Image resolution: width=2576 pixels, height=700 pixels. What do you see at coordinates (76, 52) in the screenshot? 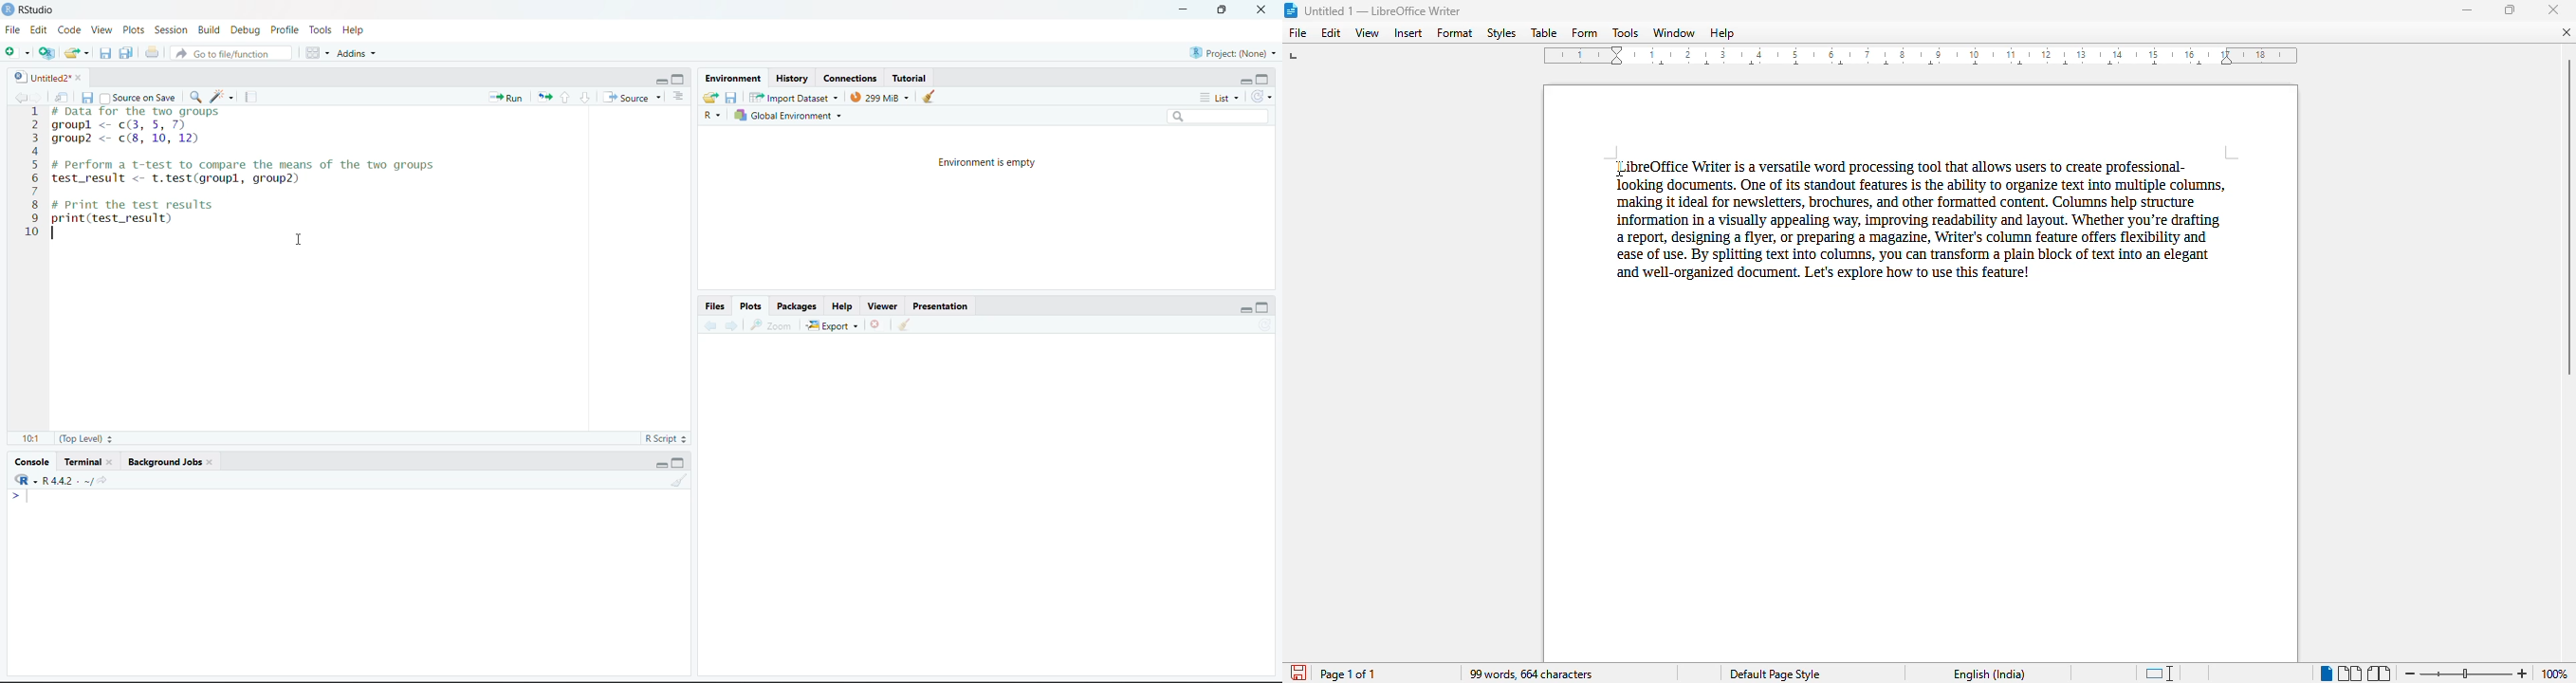
I see `open an existing file` at bounding box center [76, 52].